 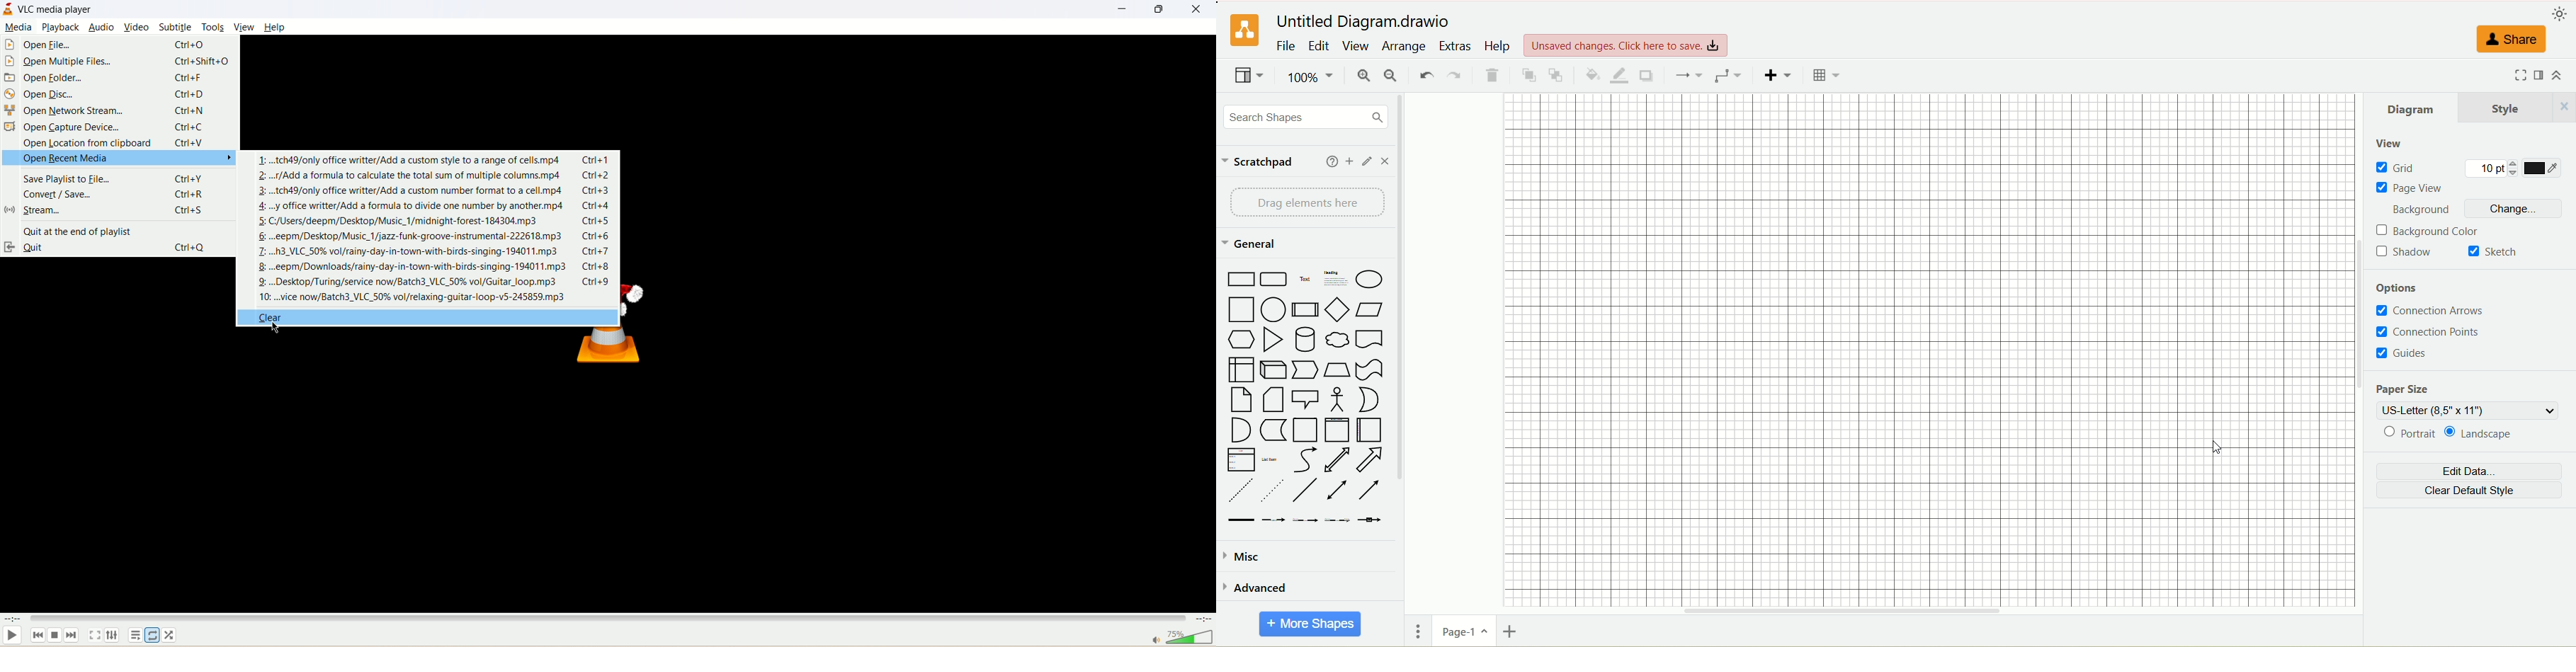 I want to click on minimize, so click(x=1122, y=11).